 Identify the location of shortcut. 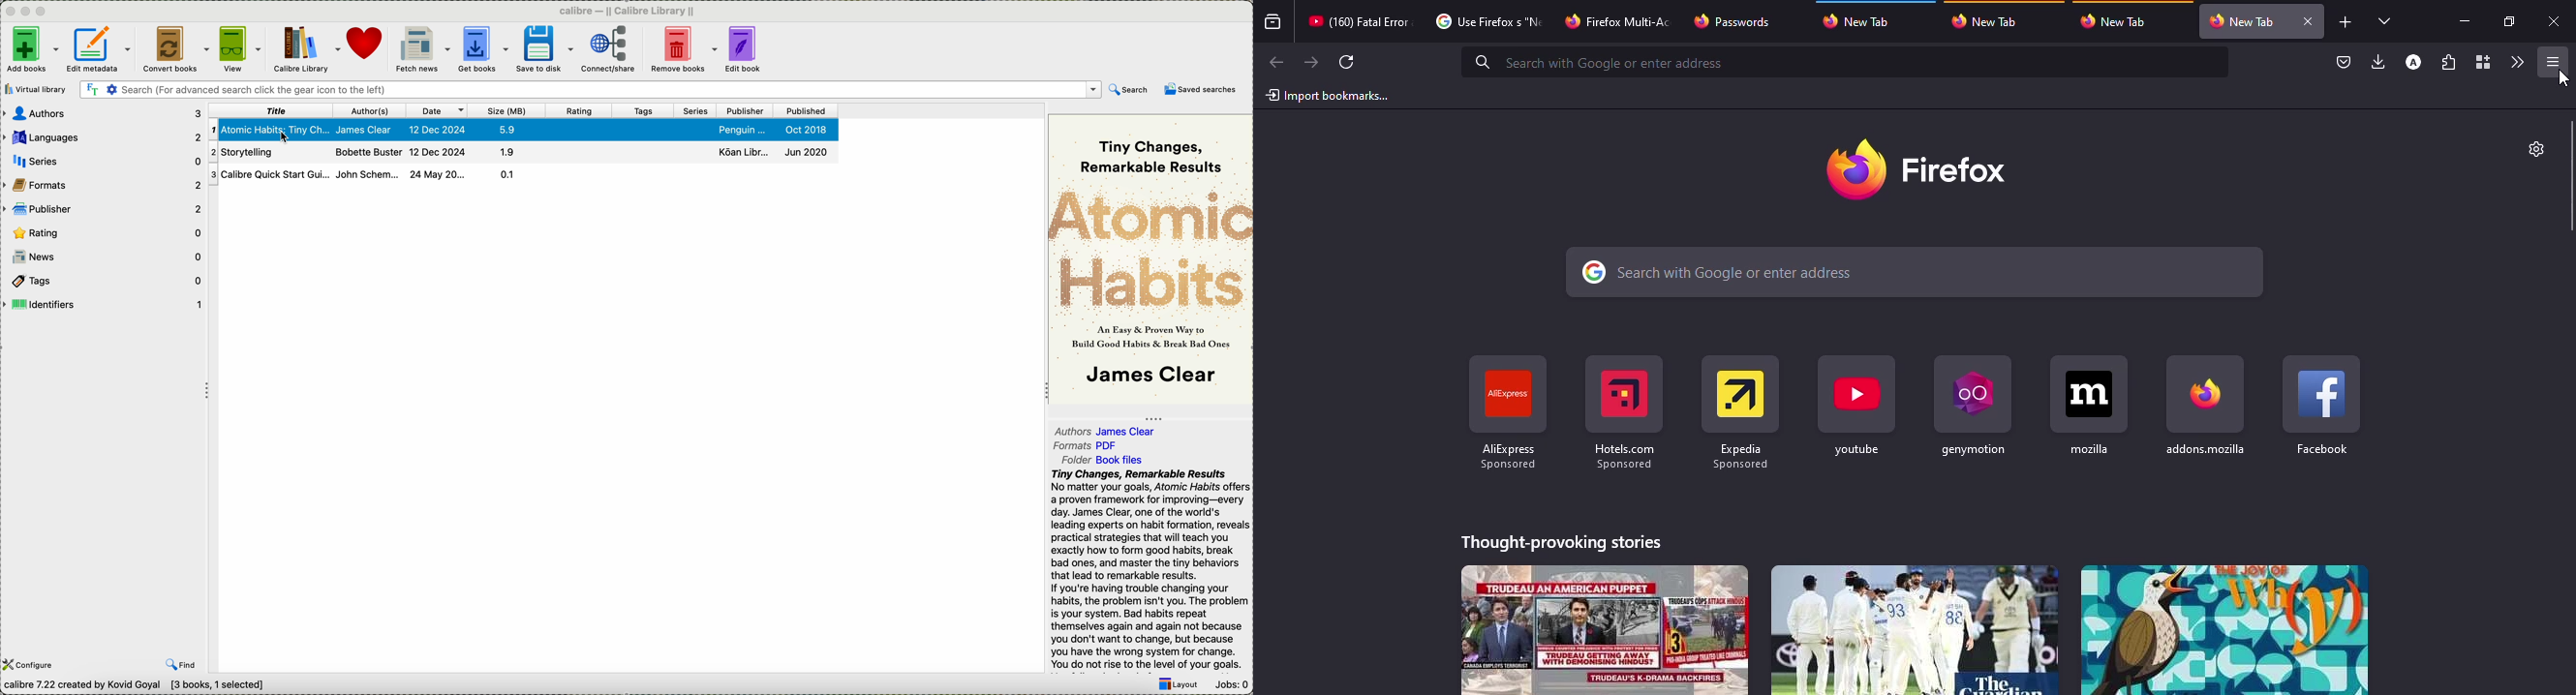
(1507, 413).